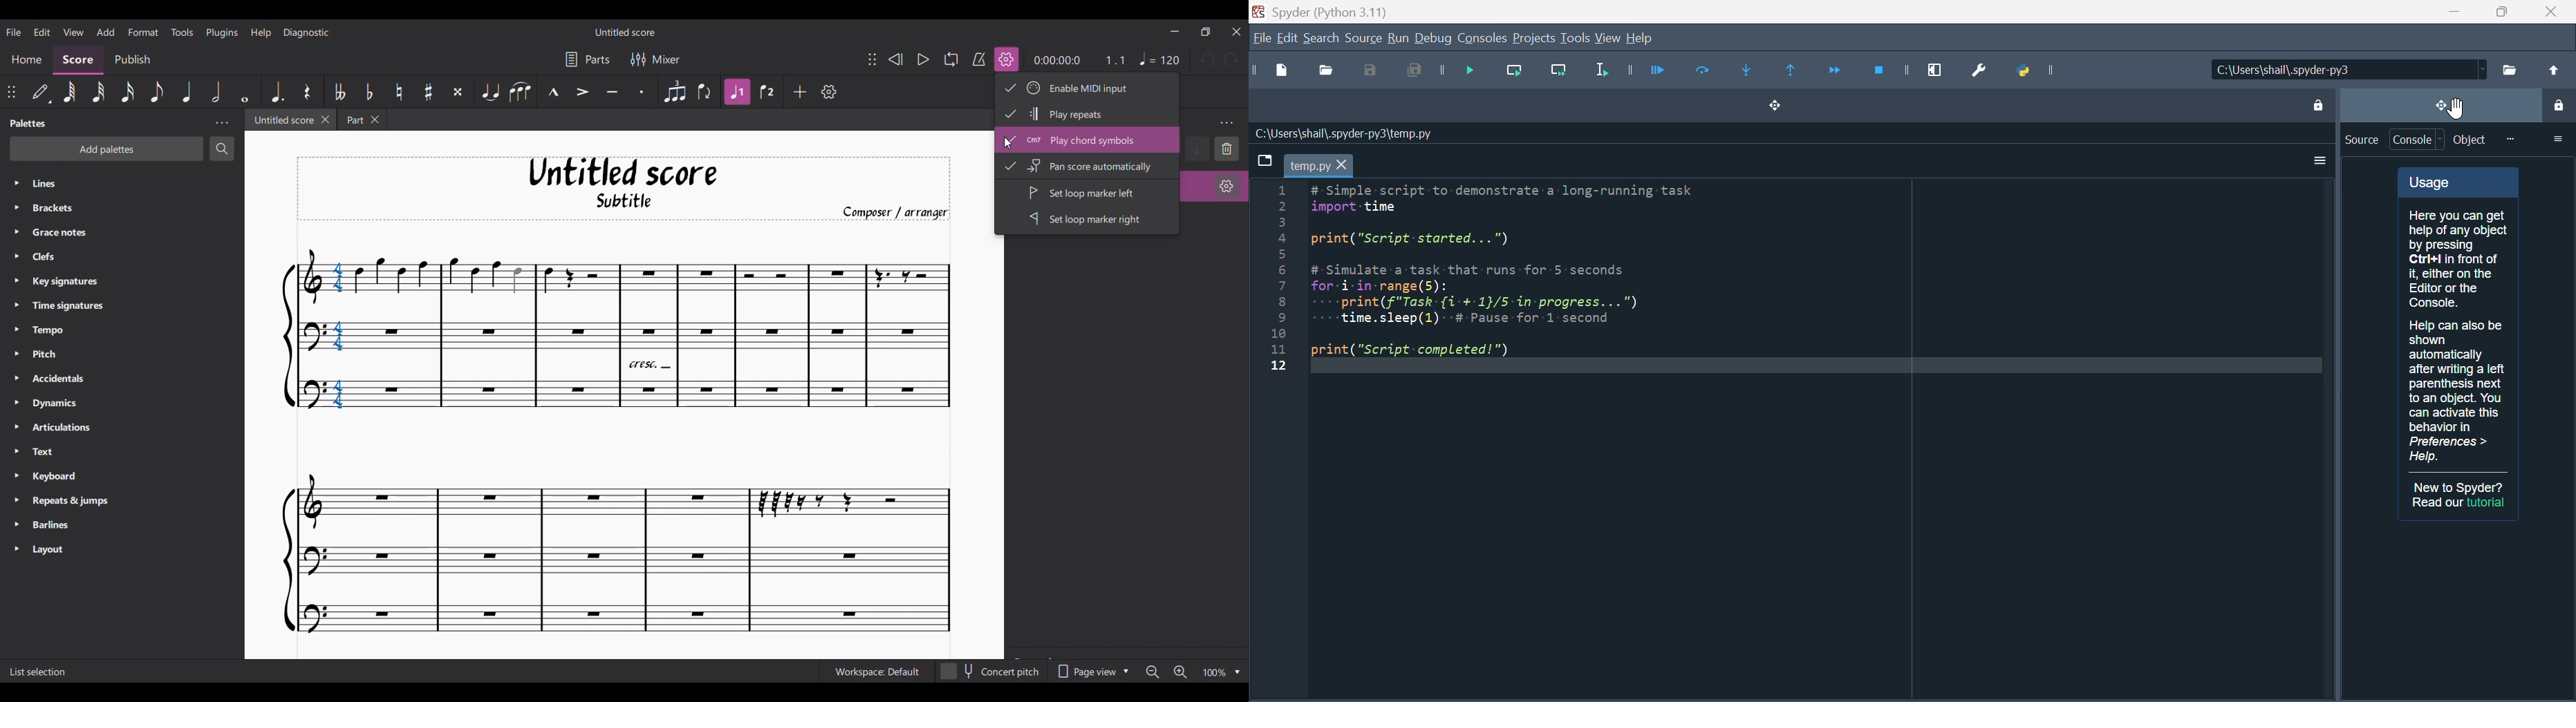  What do you see at coordinates (306, 92) in the screenshot?
I see `Rest` at bounding box center [306, 92].